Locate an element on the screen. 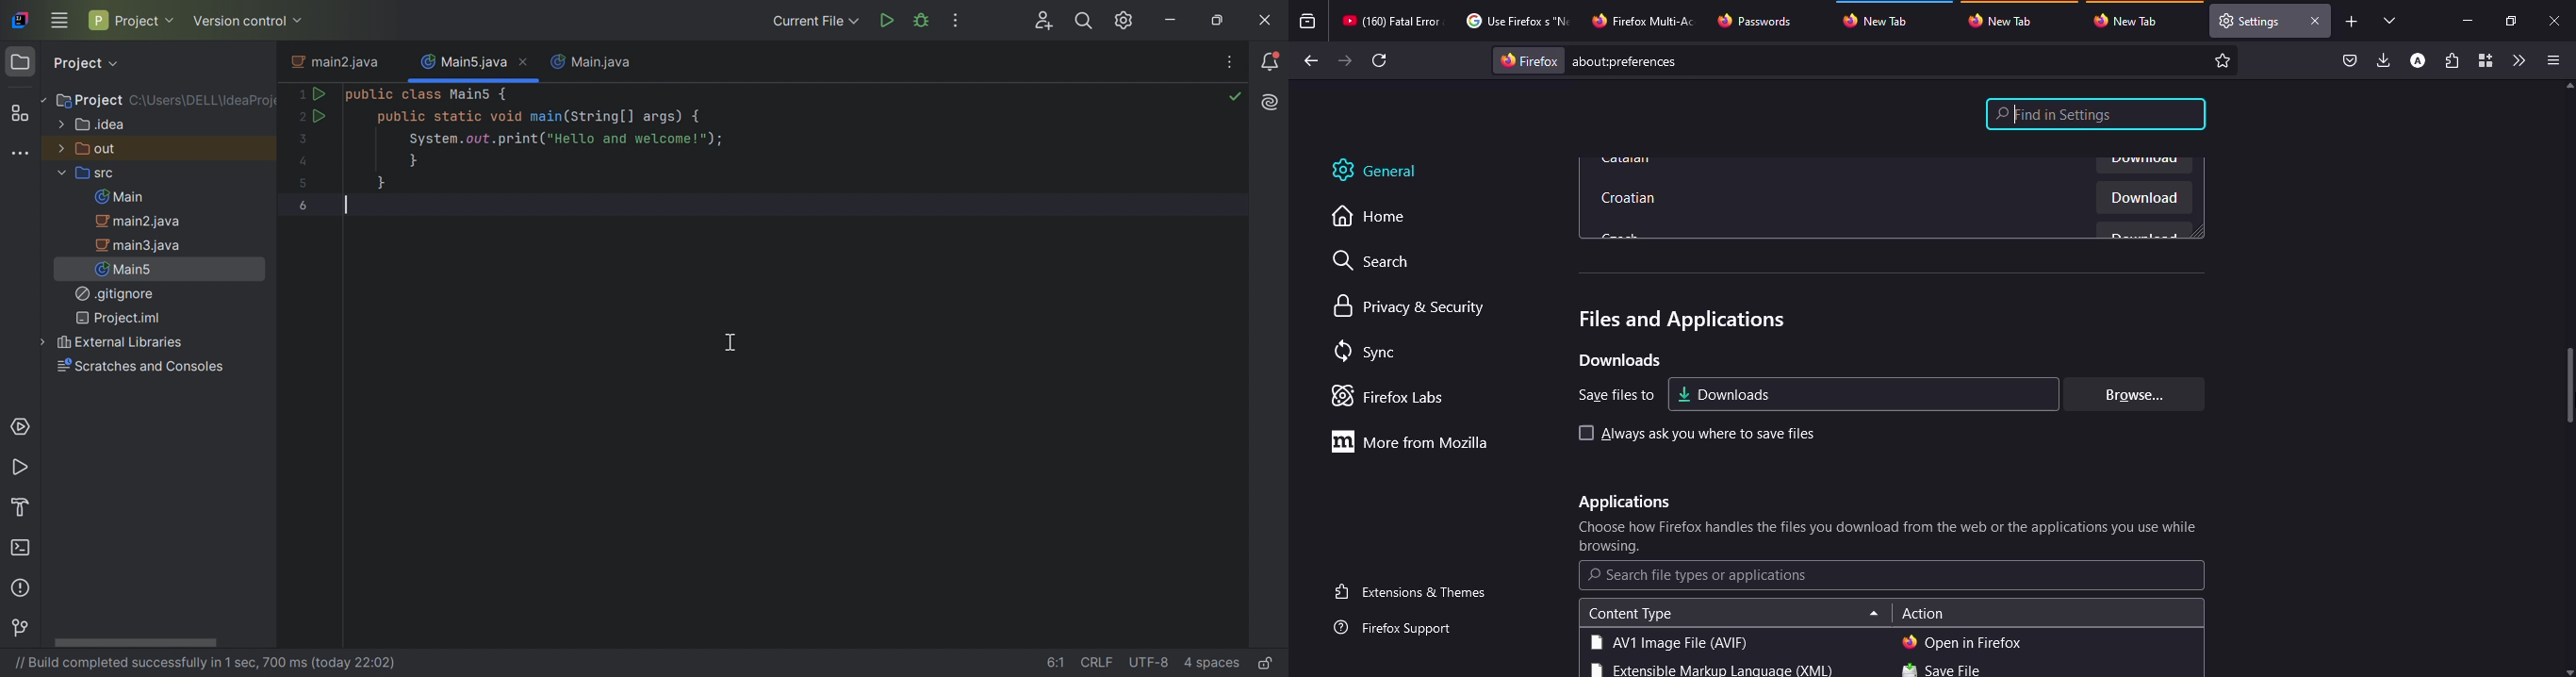 The height and width of the screenshot is (700, 2576). files & applications is located at coordinates (1669, 316).